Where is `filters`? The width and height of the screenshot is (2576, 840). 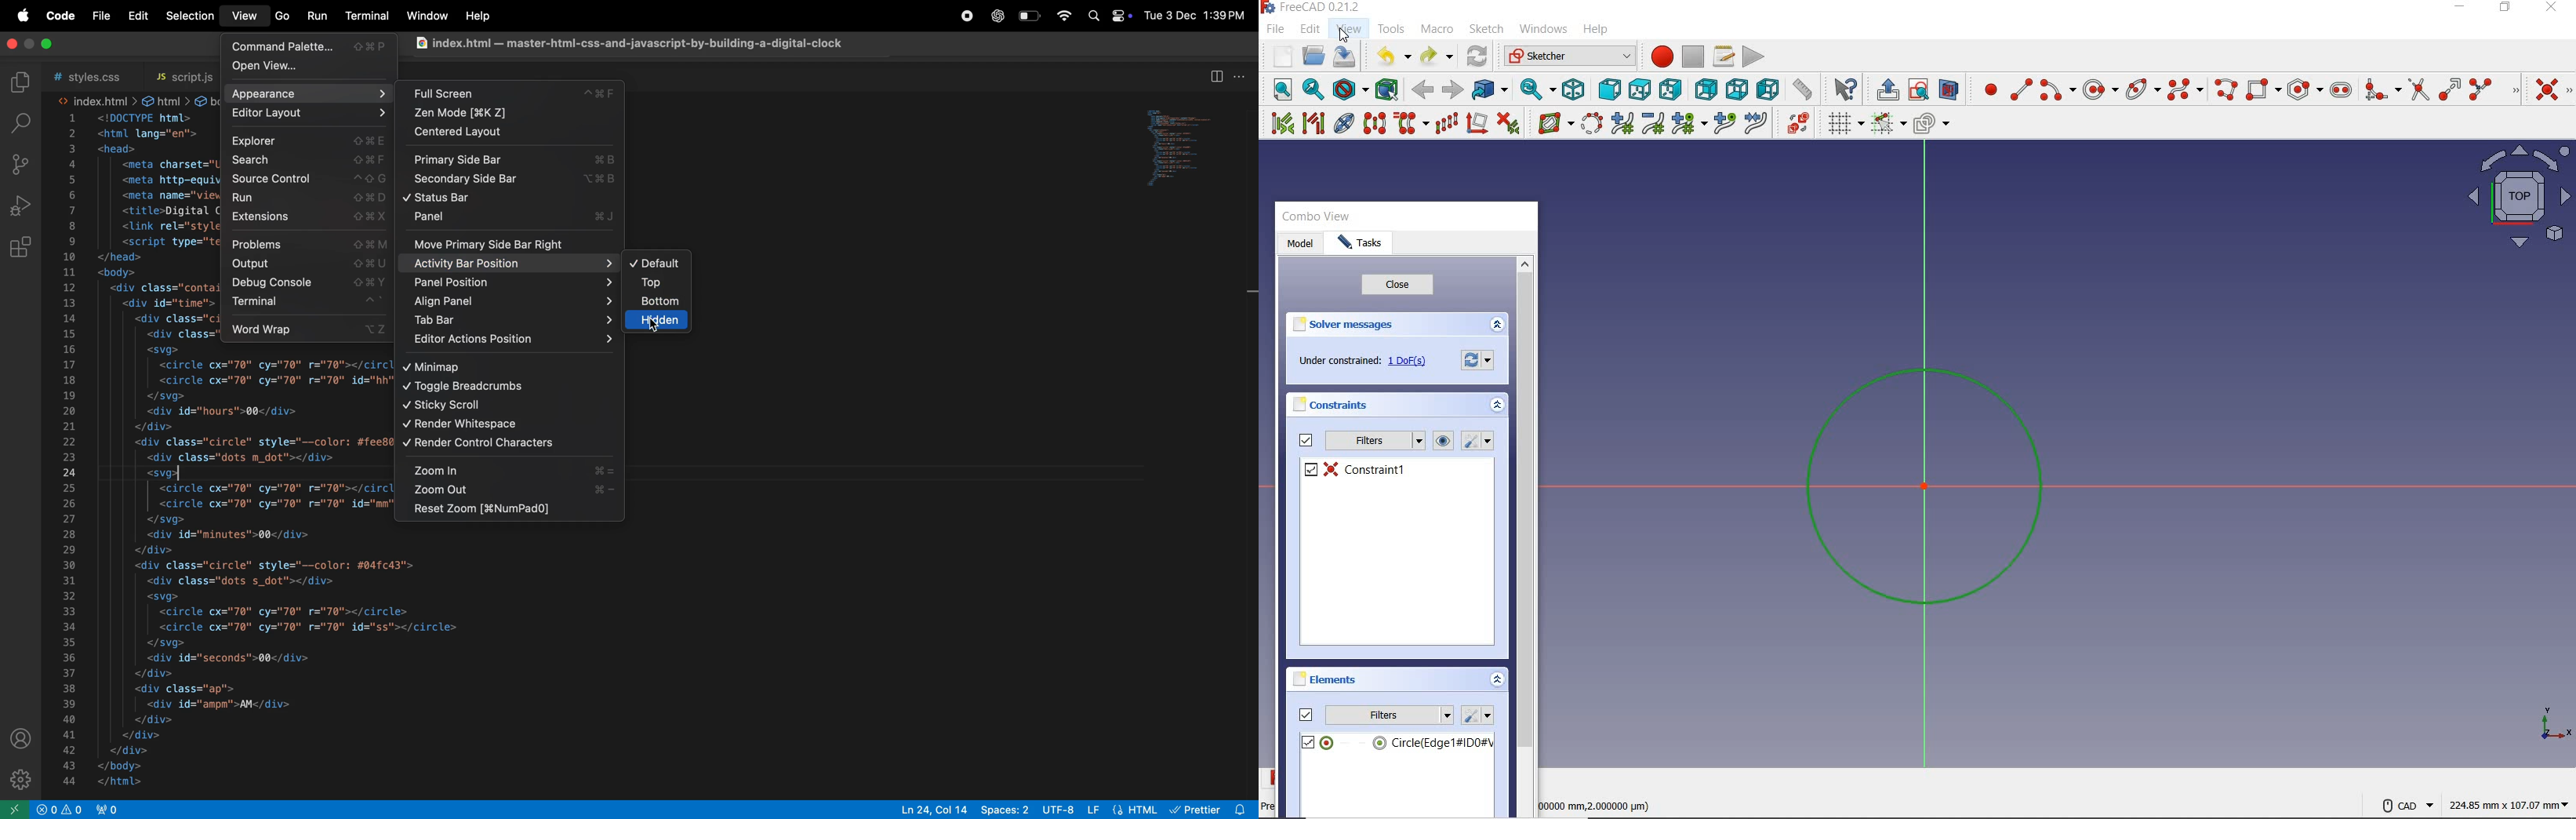
filters is located at coordinates (1375, 715).